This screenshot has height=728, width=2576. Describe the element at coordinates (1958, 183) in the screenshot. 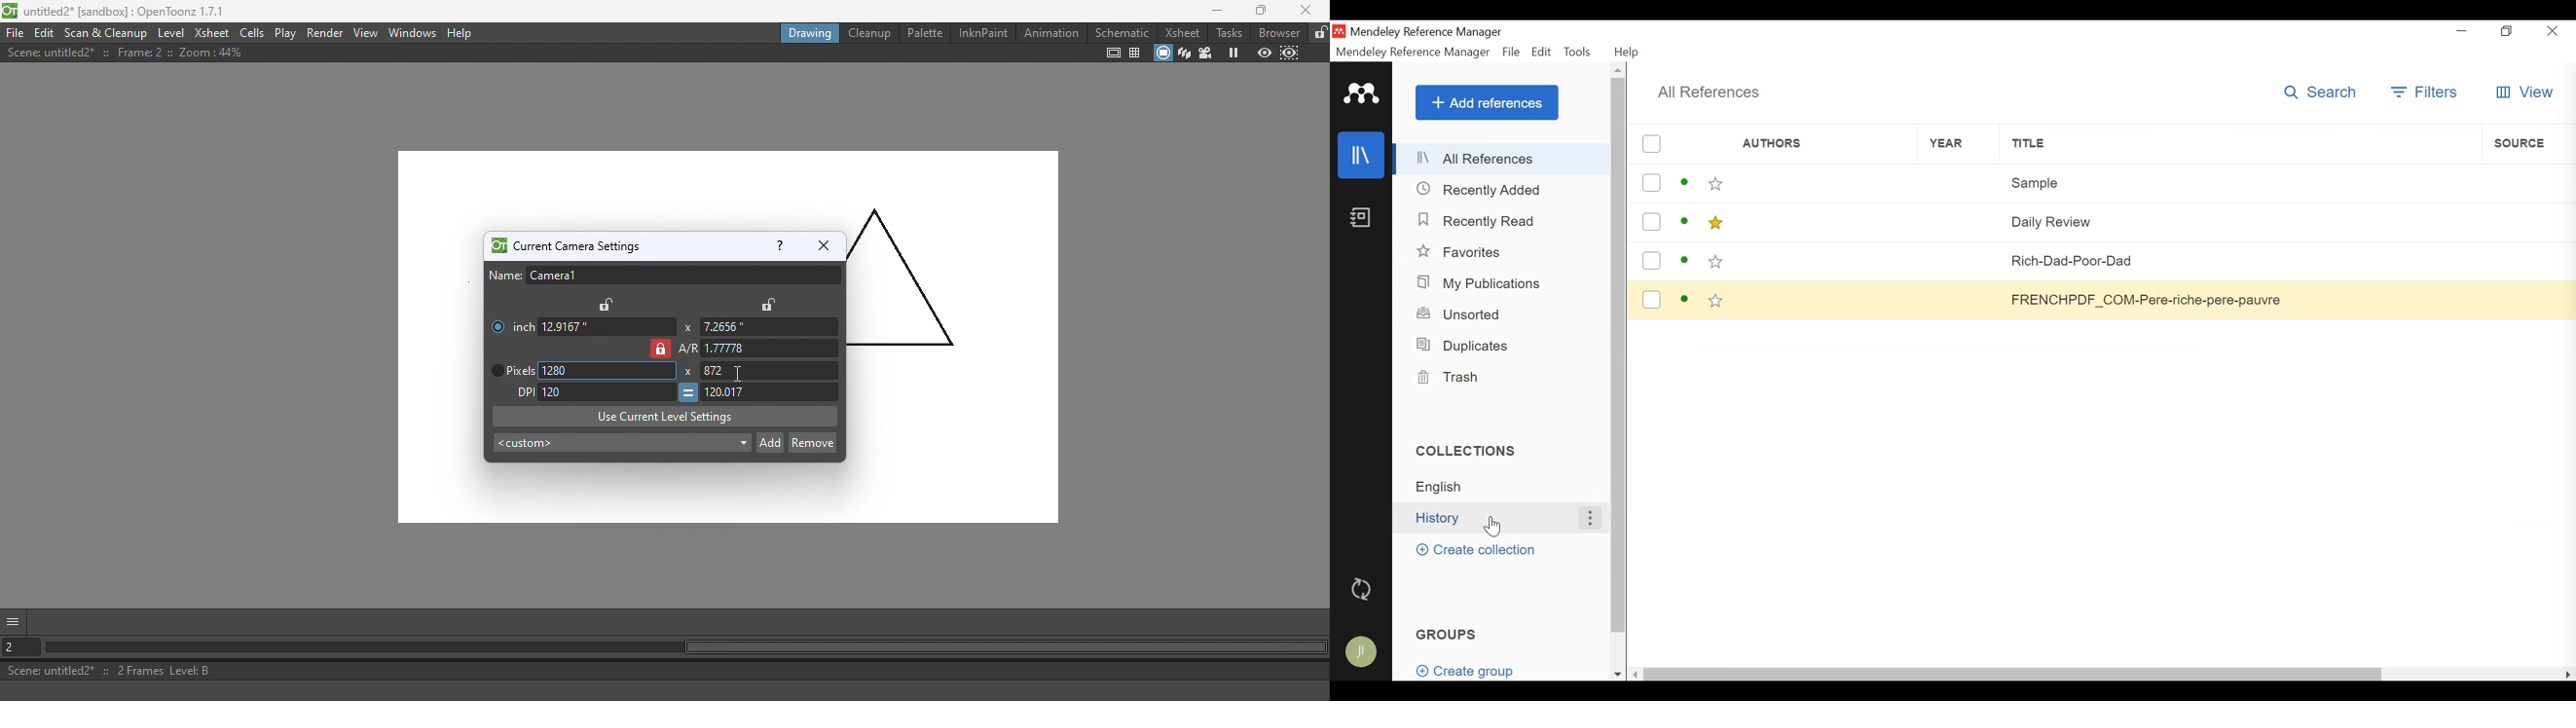

I see `Year` at that location.